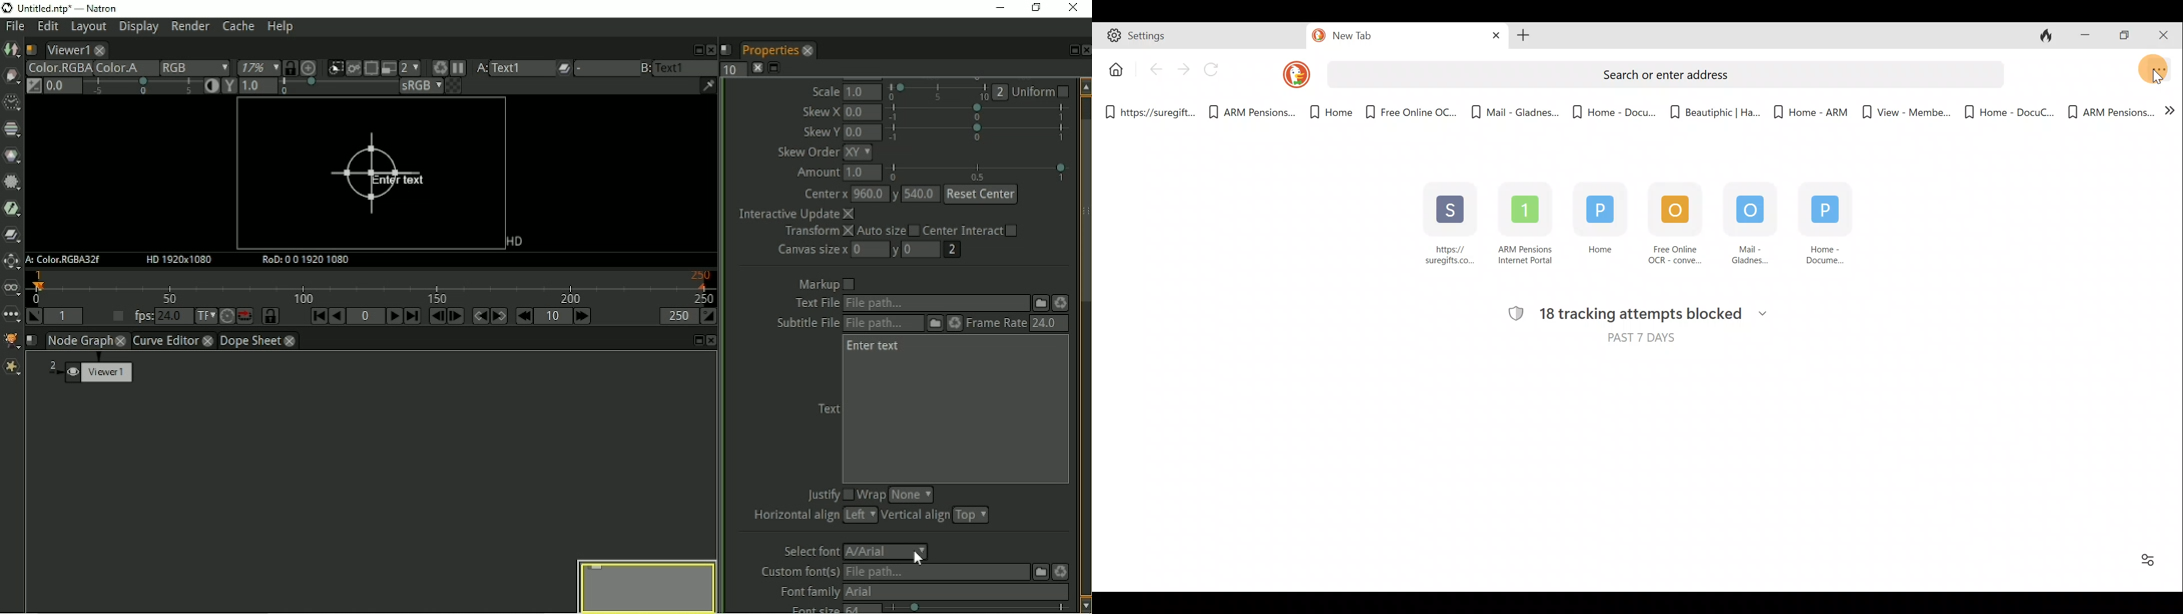  What do you see at coordinates (1325, 113) in the screenshot?
I see `Home` at bounding box center [1325, 113].